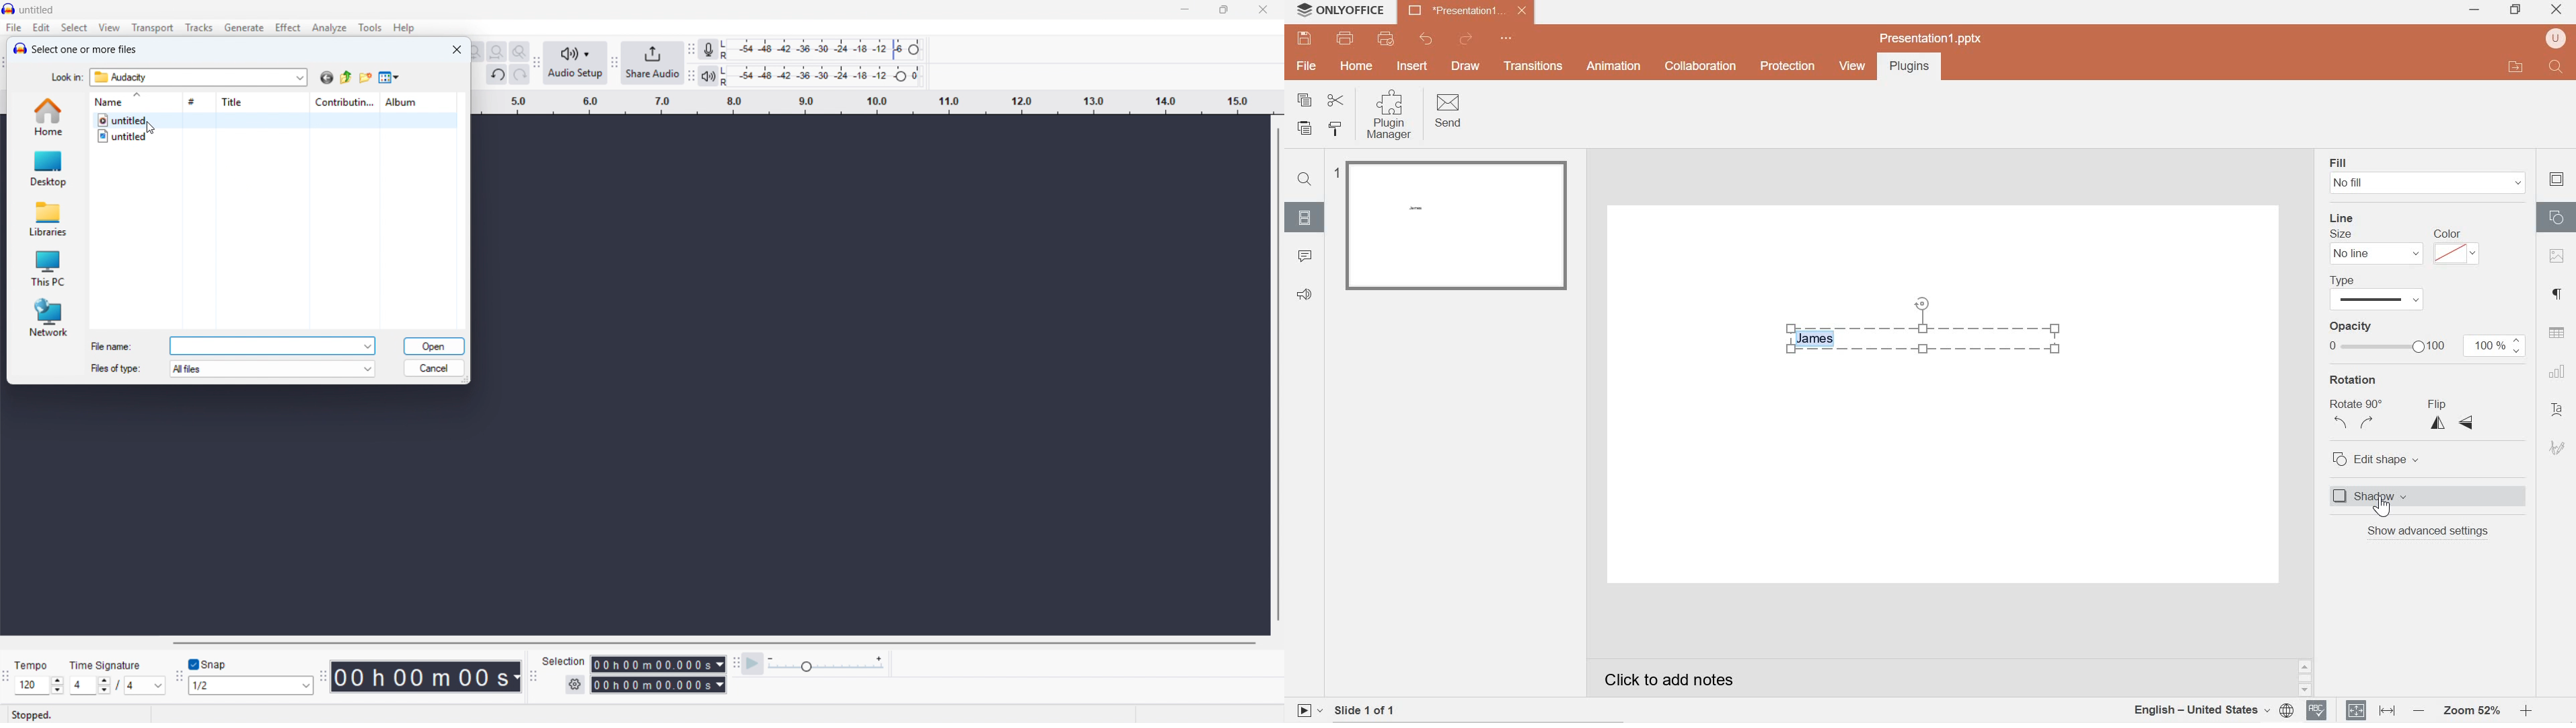  What do you see at coordinates (1687, 676) in the screenshot?
I see `Click to add notes` at bounding box center [1687, 676].